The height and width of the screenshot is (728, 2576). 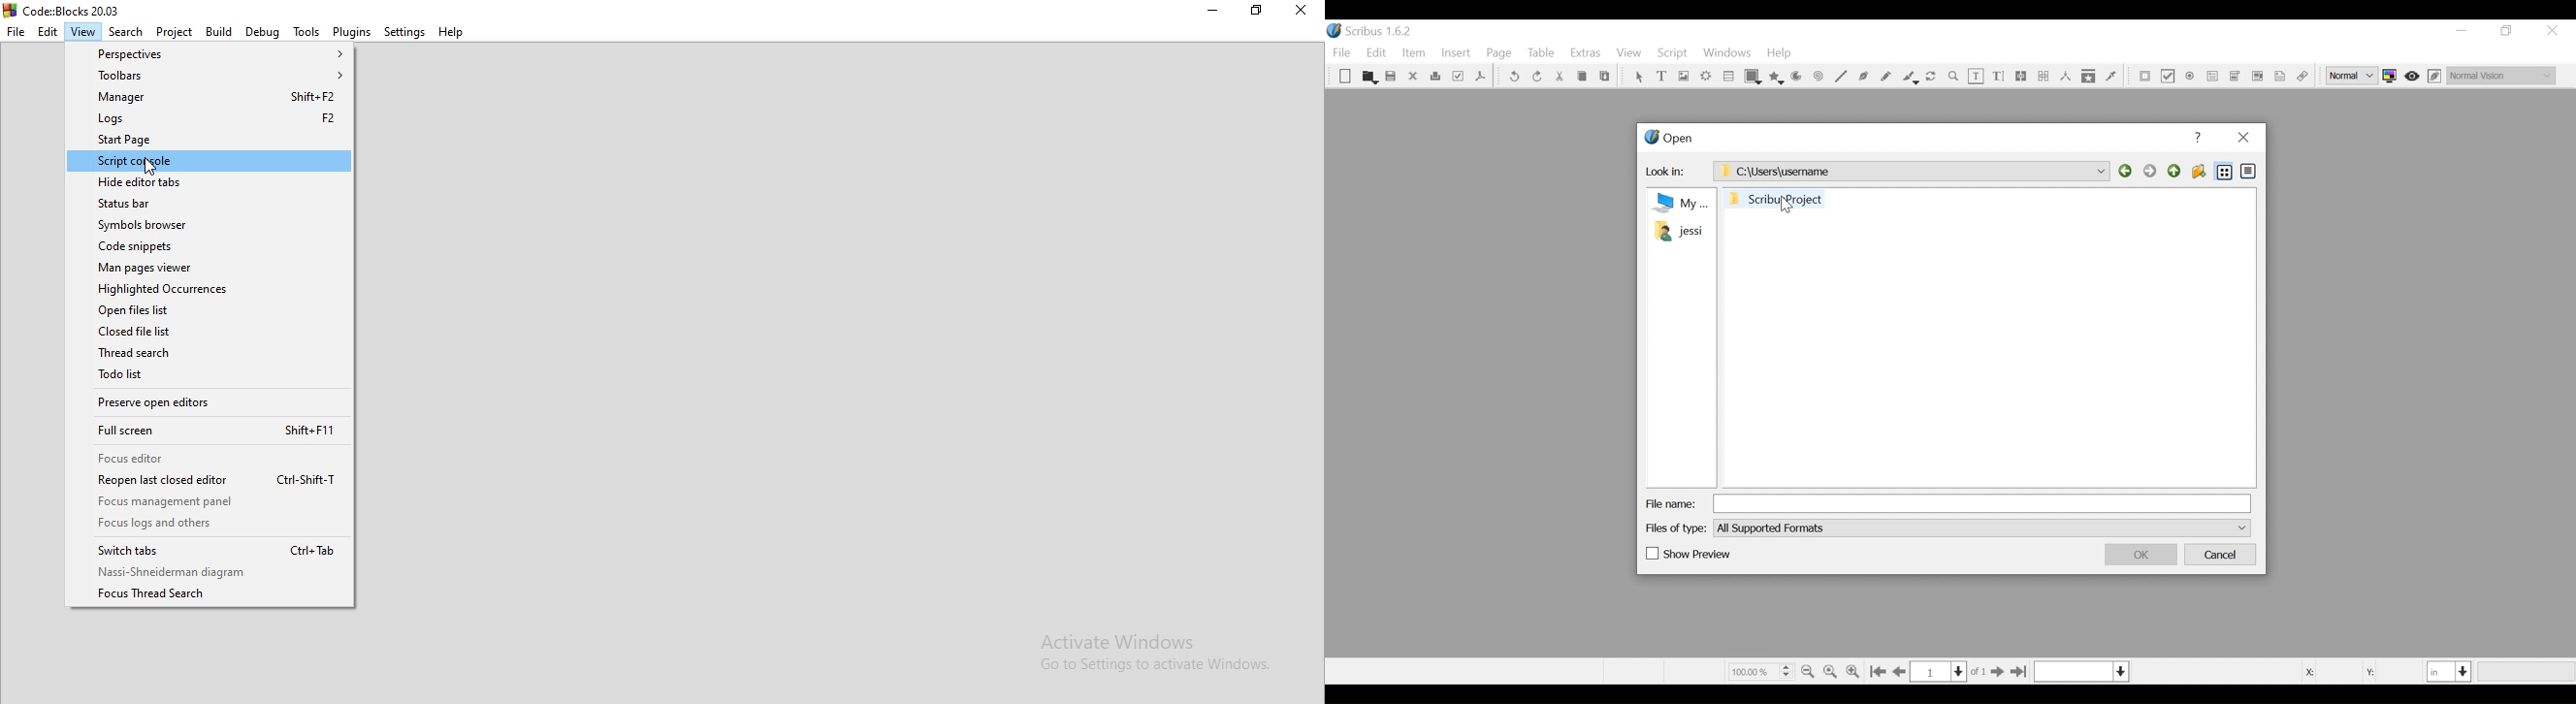 What do you see at coordinates (211, 431) in the screenshot?
I see `Full screen` at bounding box center [211, 431].